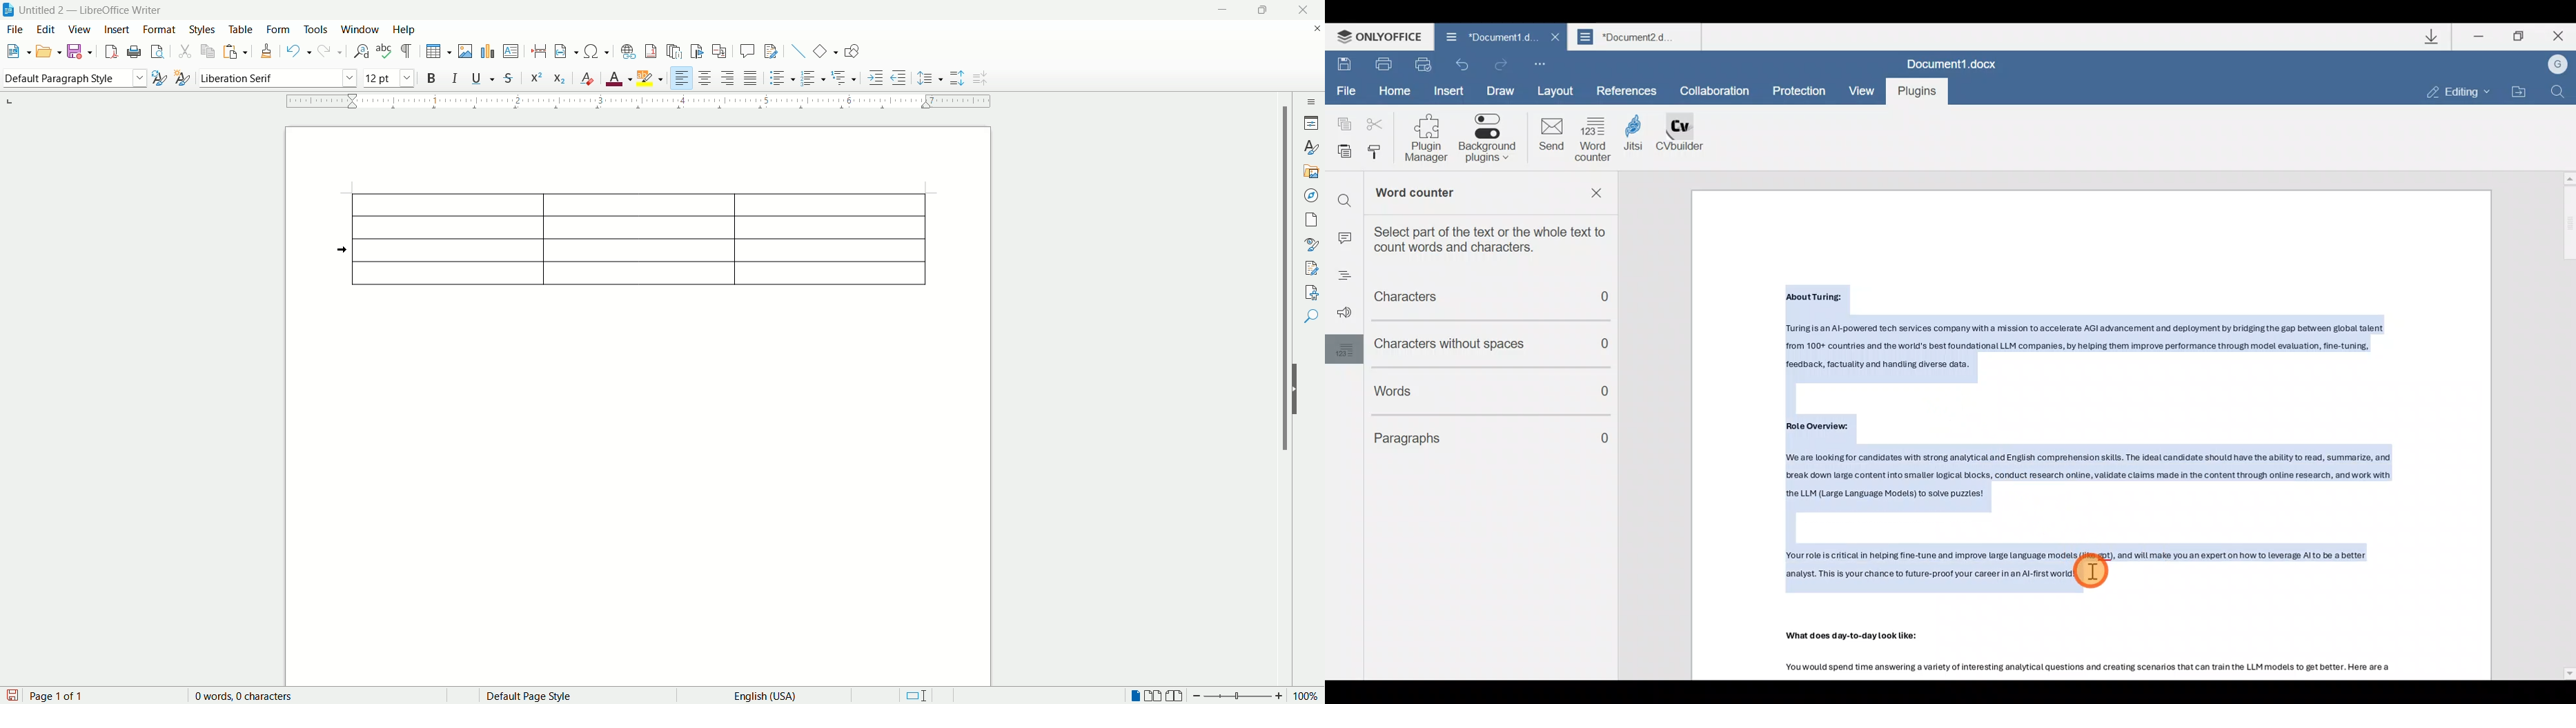  Describe the element at coordinates (632, 400) in the screenshot. I see `page` at that location.